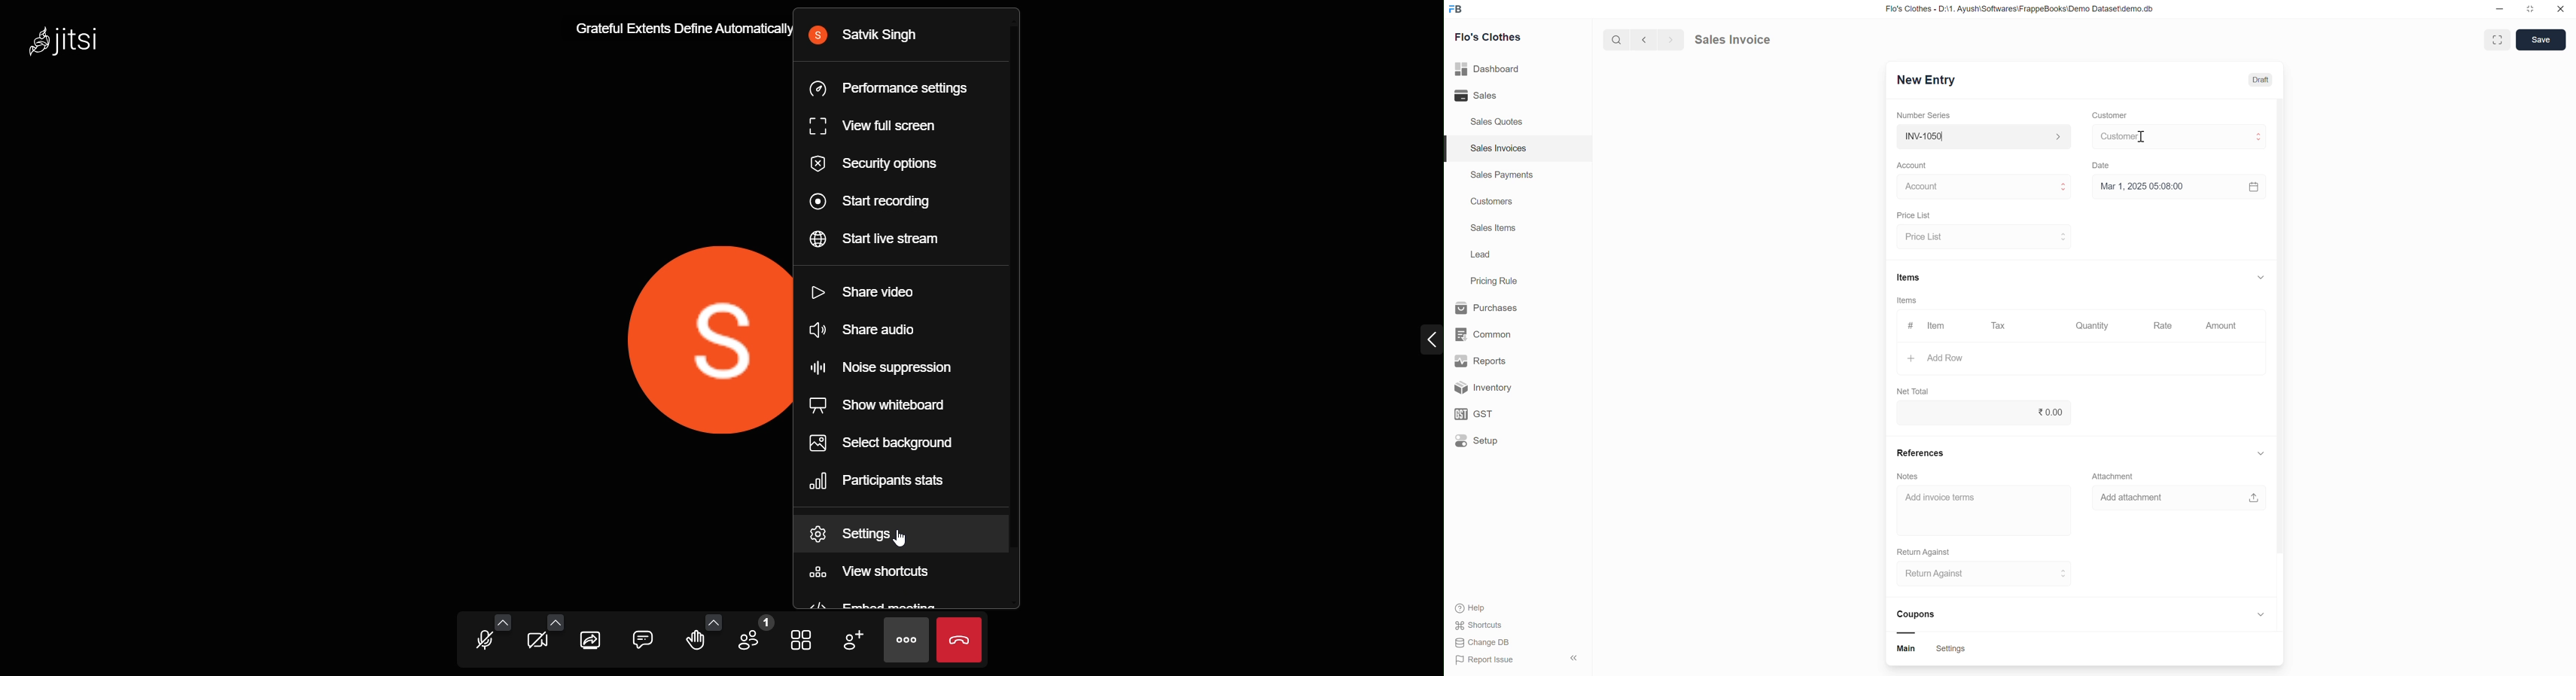 Image resolution: width=2576 pixels, height=700 pixels. Describe the element at coordinates (2541, 41) in the screenshot. I see `save` at that location.